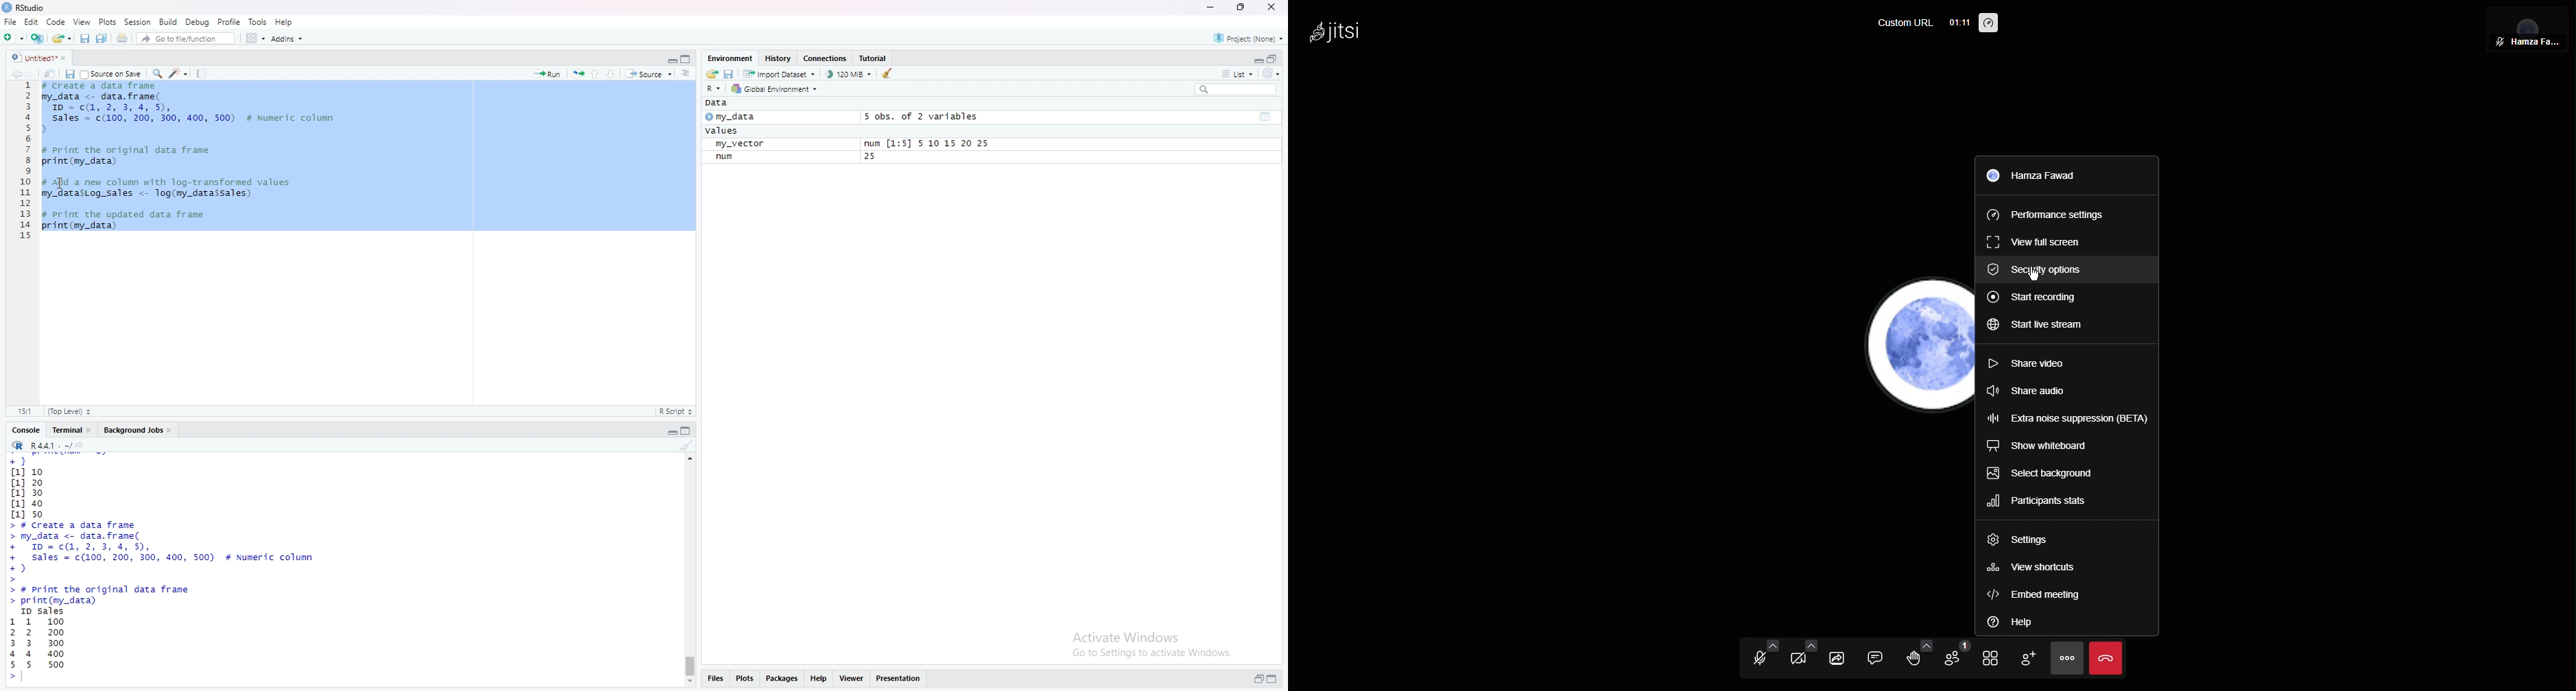 This screenshot has width=2576, height=700. What do you see at coordinates (107, 87) in the screenshot?
I see `# create a data frame` at bounding box center [107, 87].